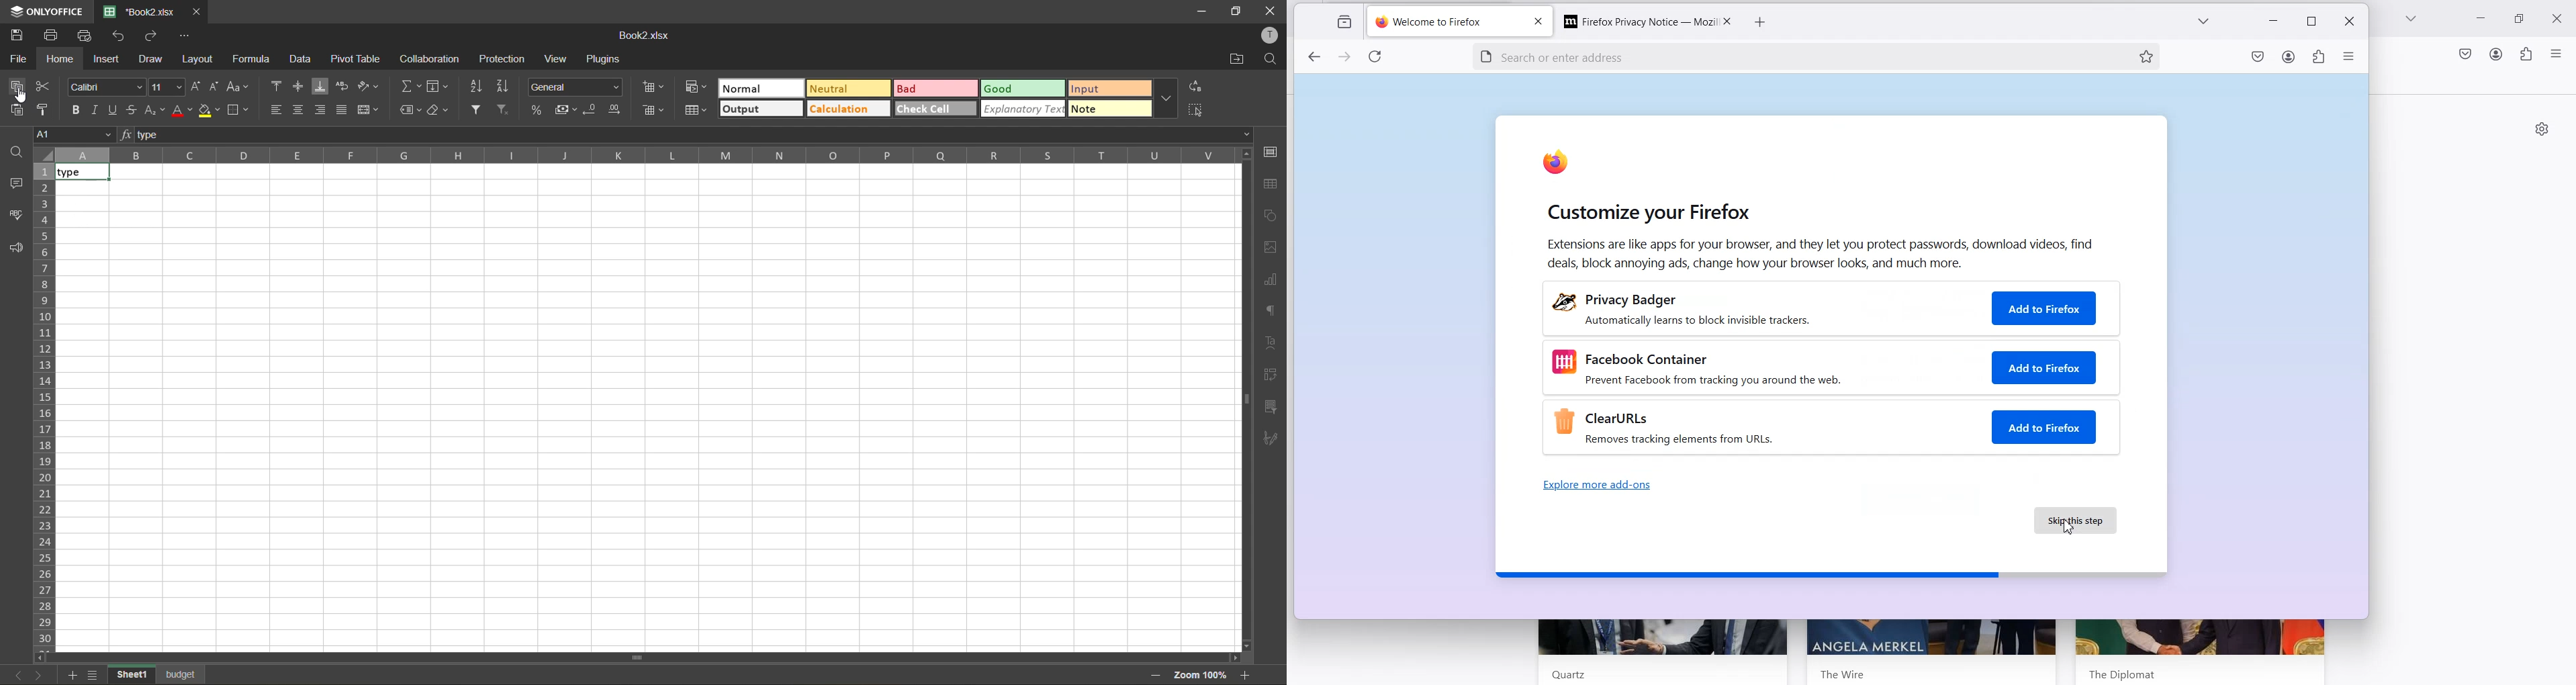  I want to click on Privacy Badger, so click(1639, 298).